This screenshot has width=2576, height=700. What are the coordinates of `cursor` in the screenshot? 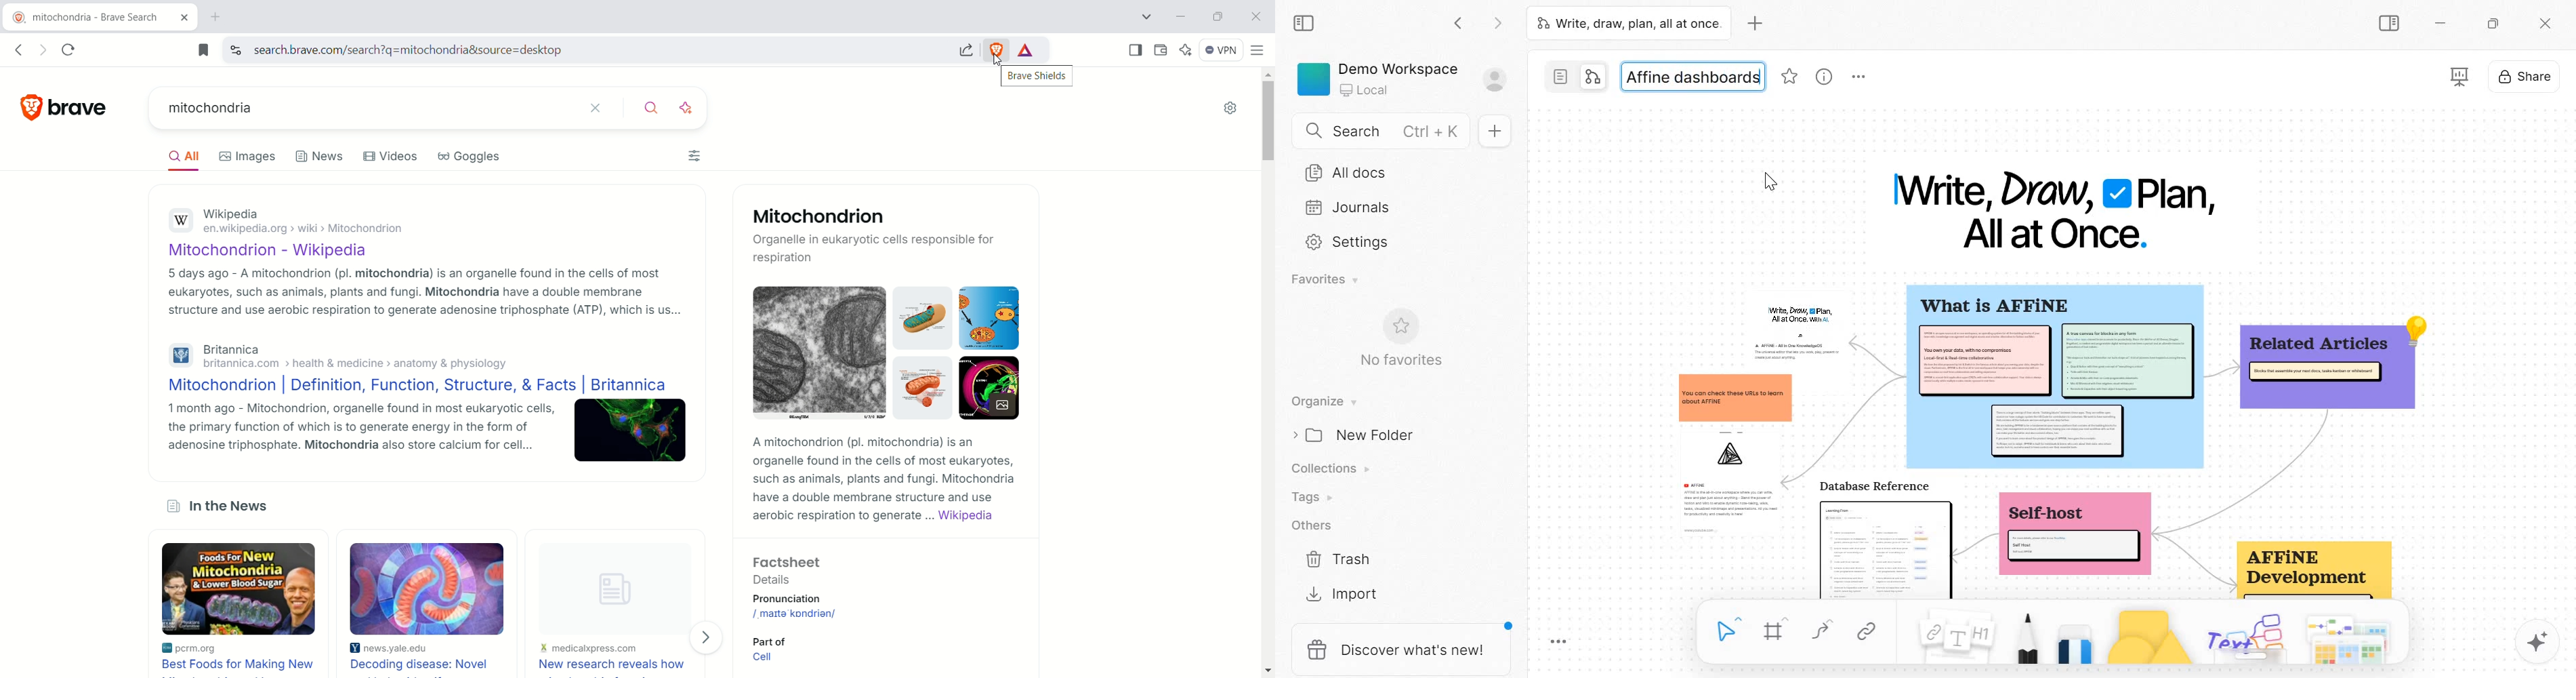 It's located at (1766, 181).